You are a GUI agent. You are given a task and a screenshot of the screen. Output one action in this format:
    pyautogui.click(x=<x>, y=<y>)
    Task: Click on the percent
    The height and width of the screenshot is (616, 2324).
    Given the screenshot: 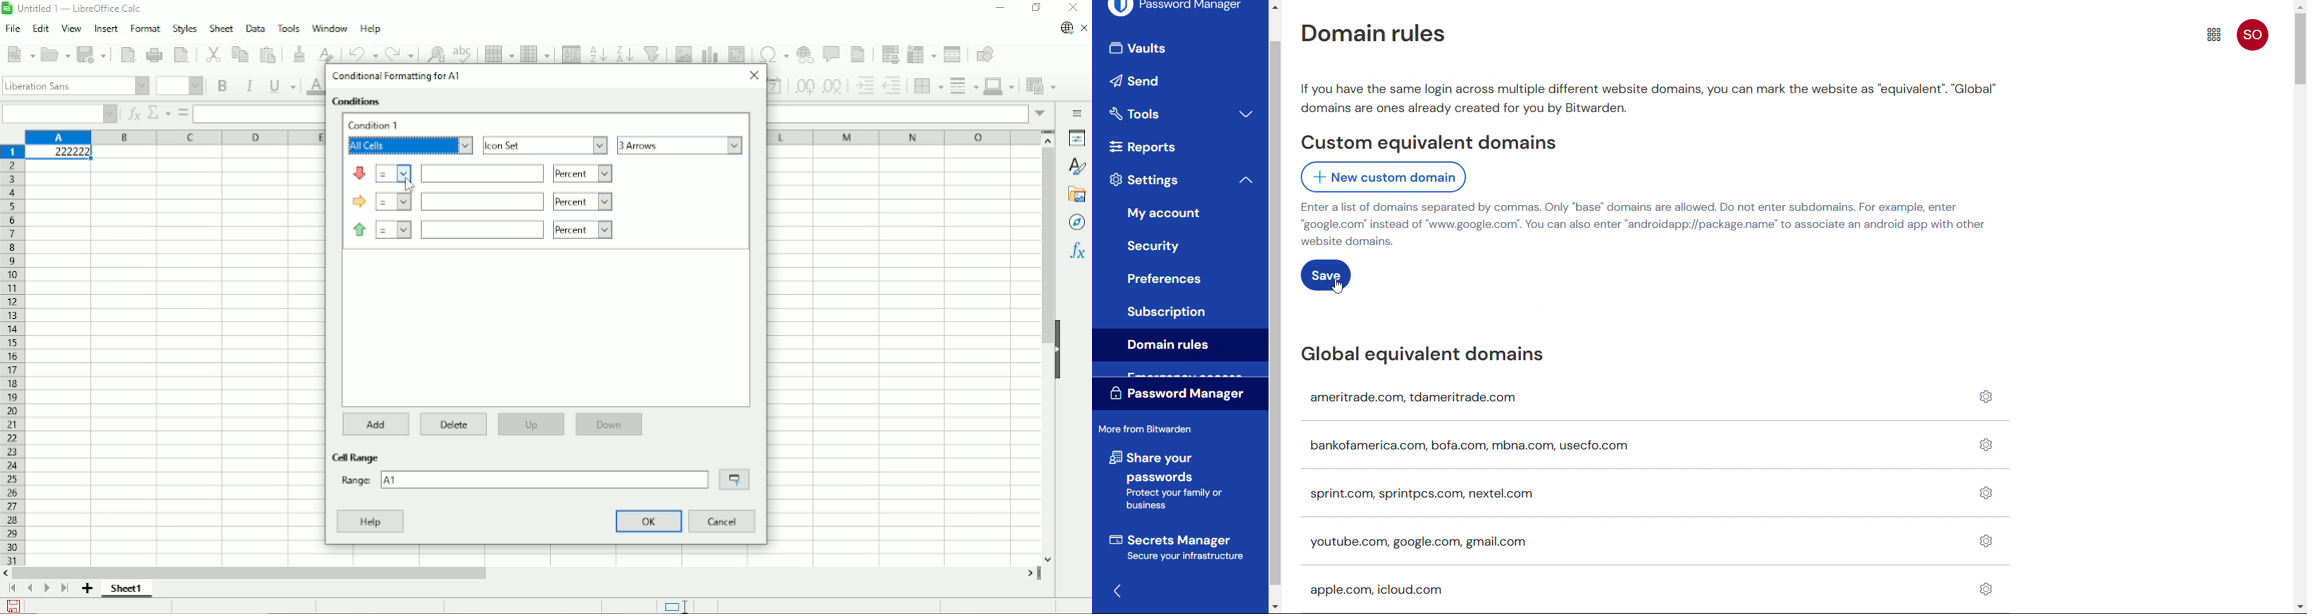 What is the action you would take?
    pyautogui.click(x=583, y=202)
    